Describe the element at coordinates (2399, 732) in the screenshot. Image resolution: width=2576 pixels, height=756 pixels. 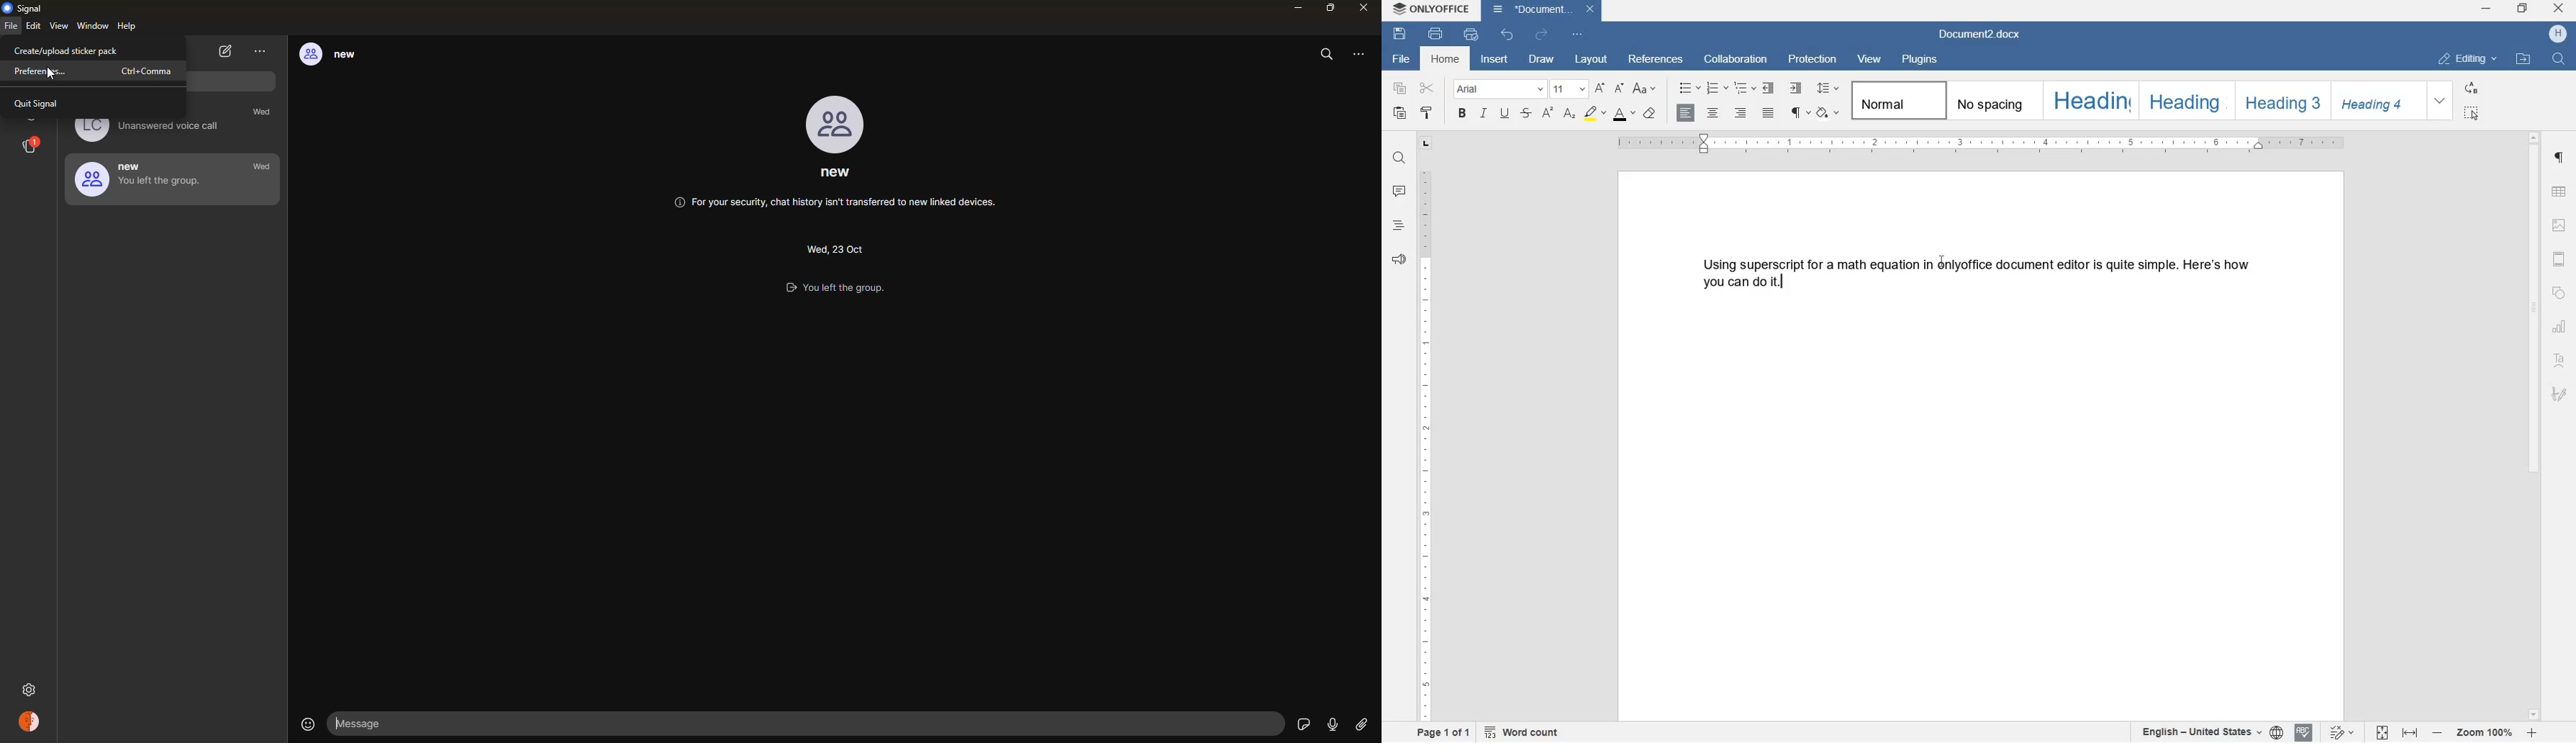
I see `fit to page or fit to width` at that location.